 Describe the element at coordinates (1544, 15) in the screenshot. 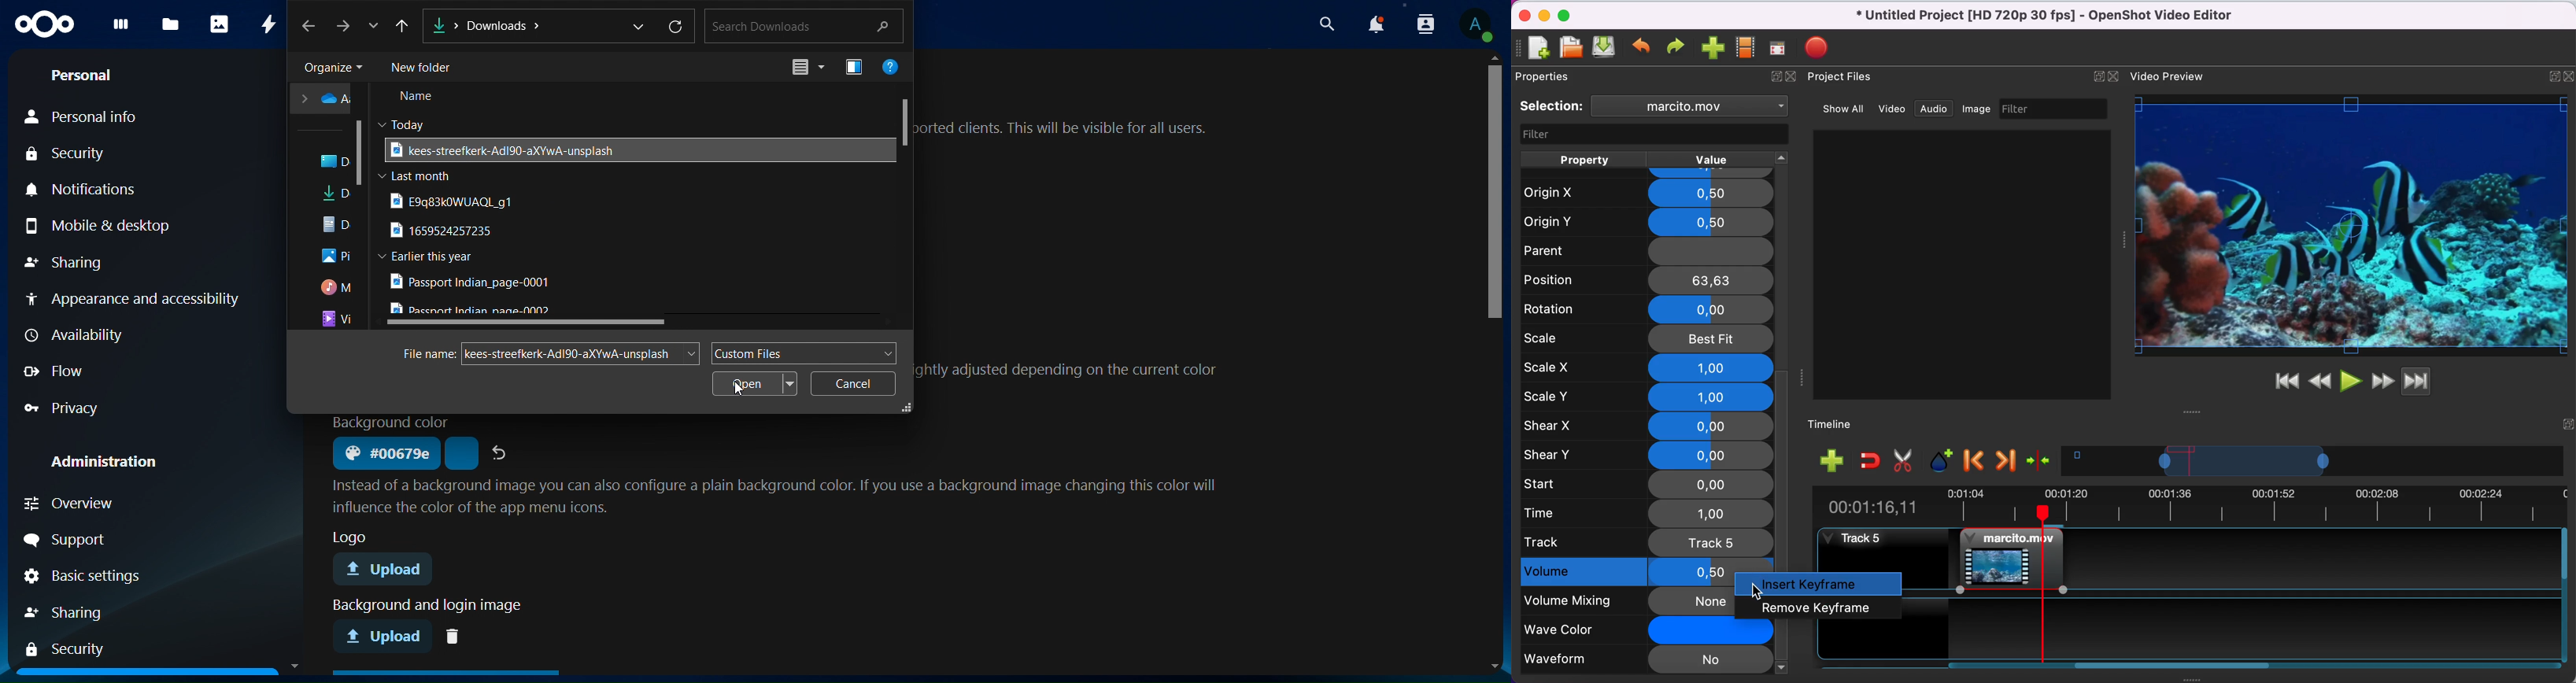

I see `minimize` at that location.